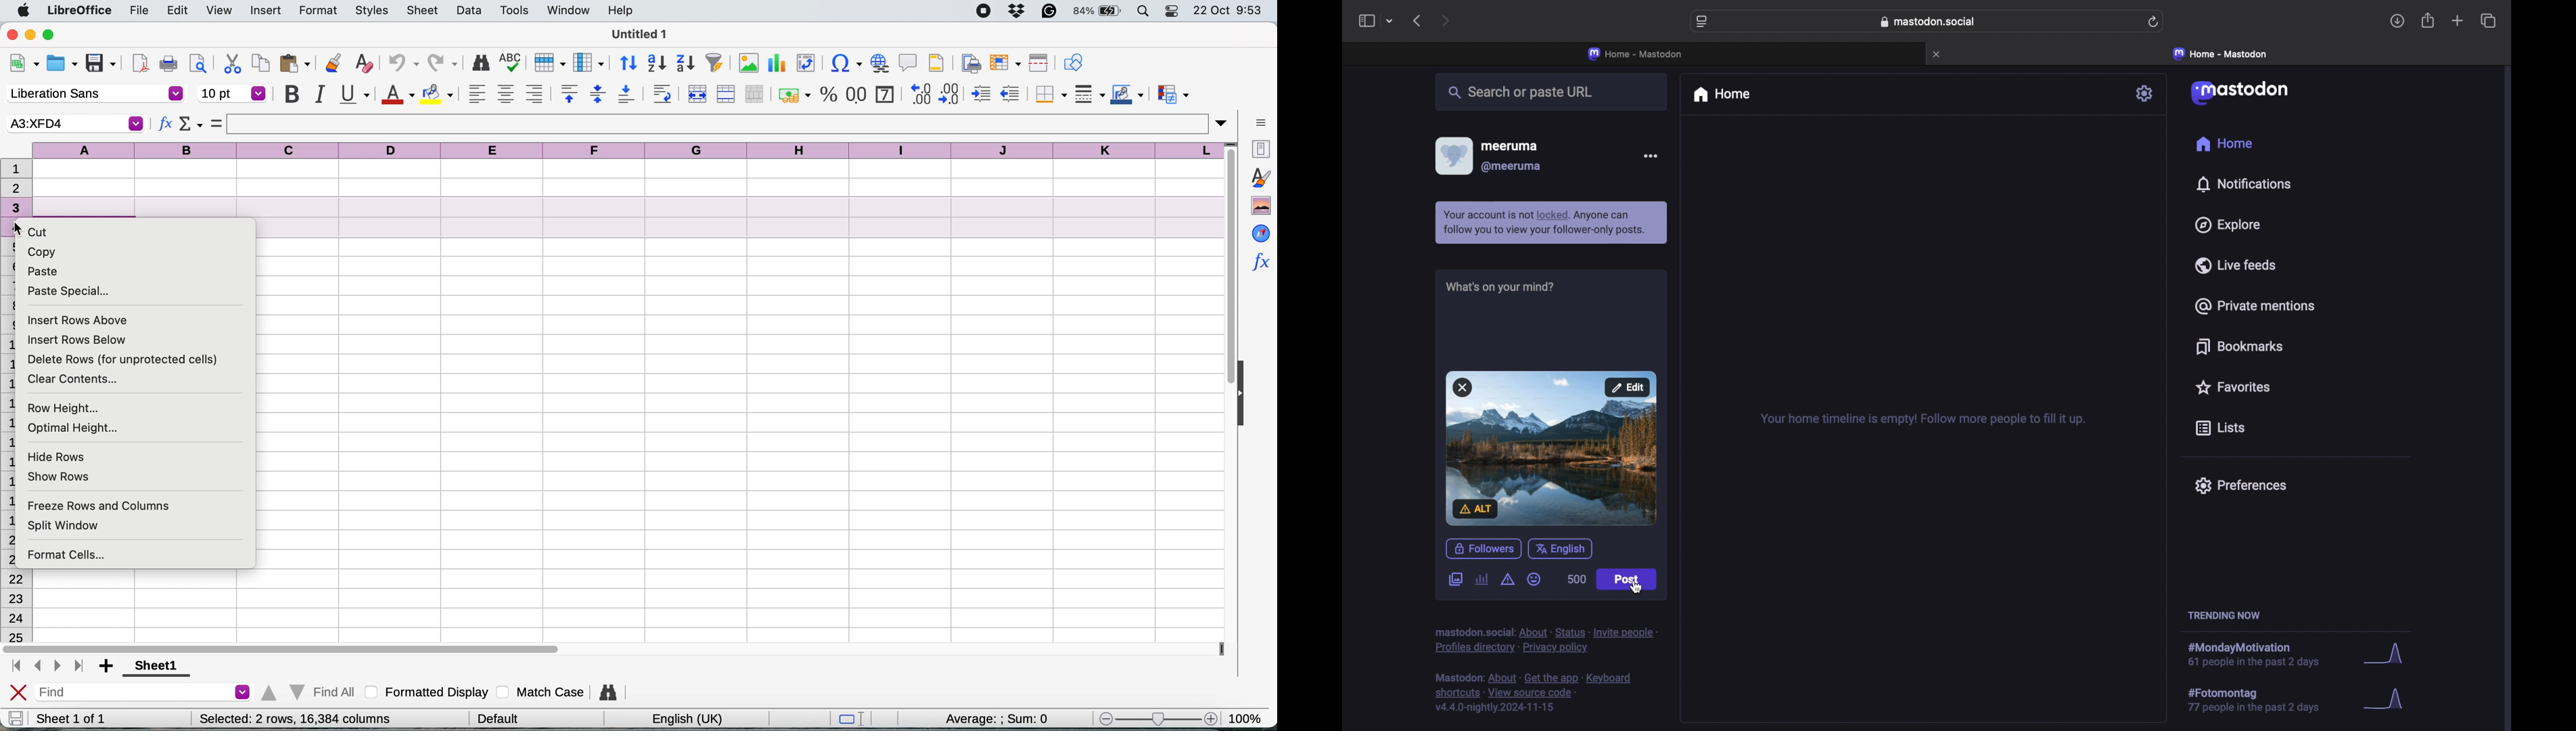 This screenshot has width=2576, height=756. I want to click on merge, so click(725, 95).